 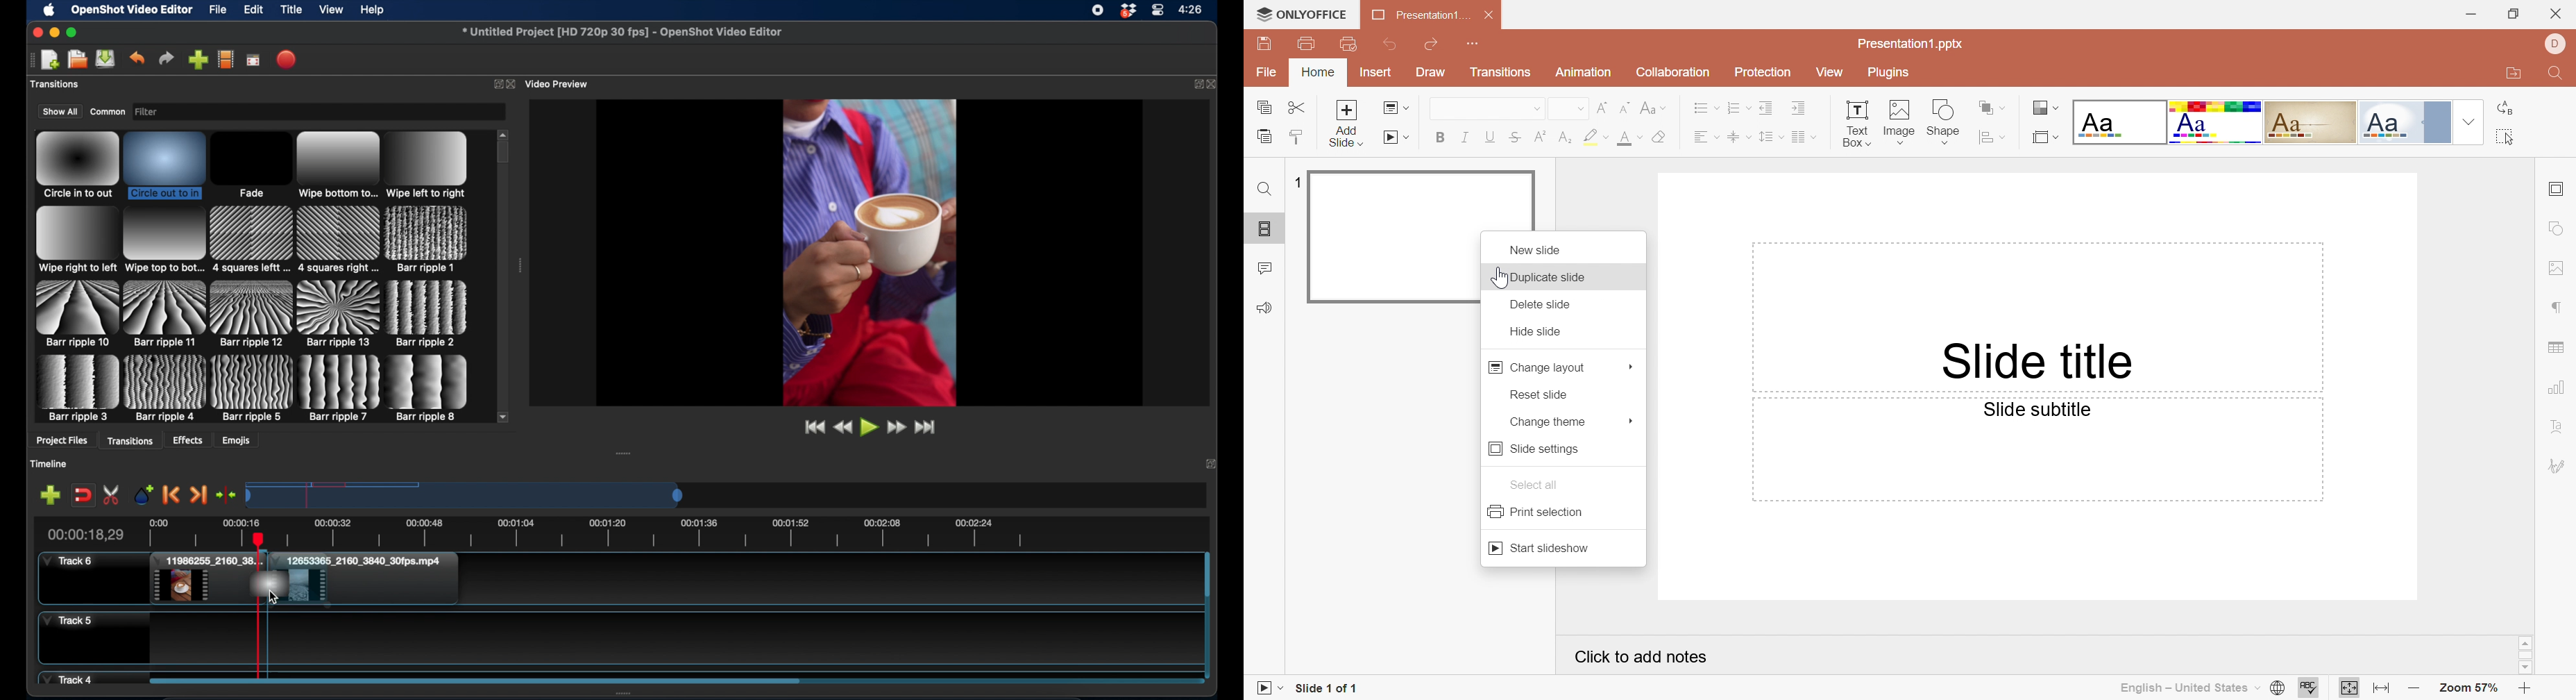 What do you see at coordinates (2002, 107) in the screenshot?
I see `Drop Down` at bounding box center [2002, 107].